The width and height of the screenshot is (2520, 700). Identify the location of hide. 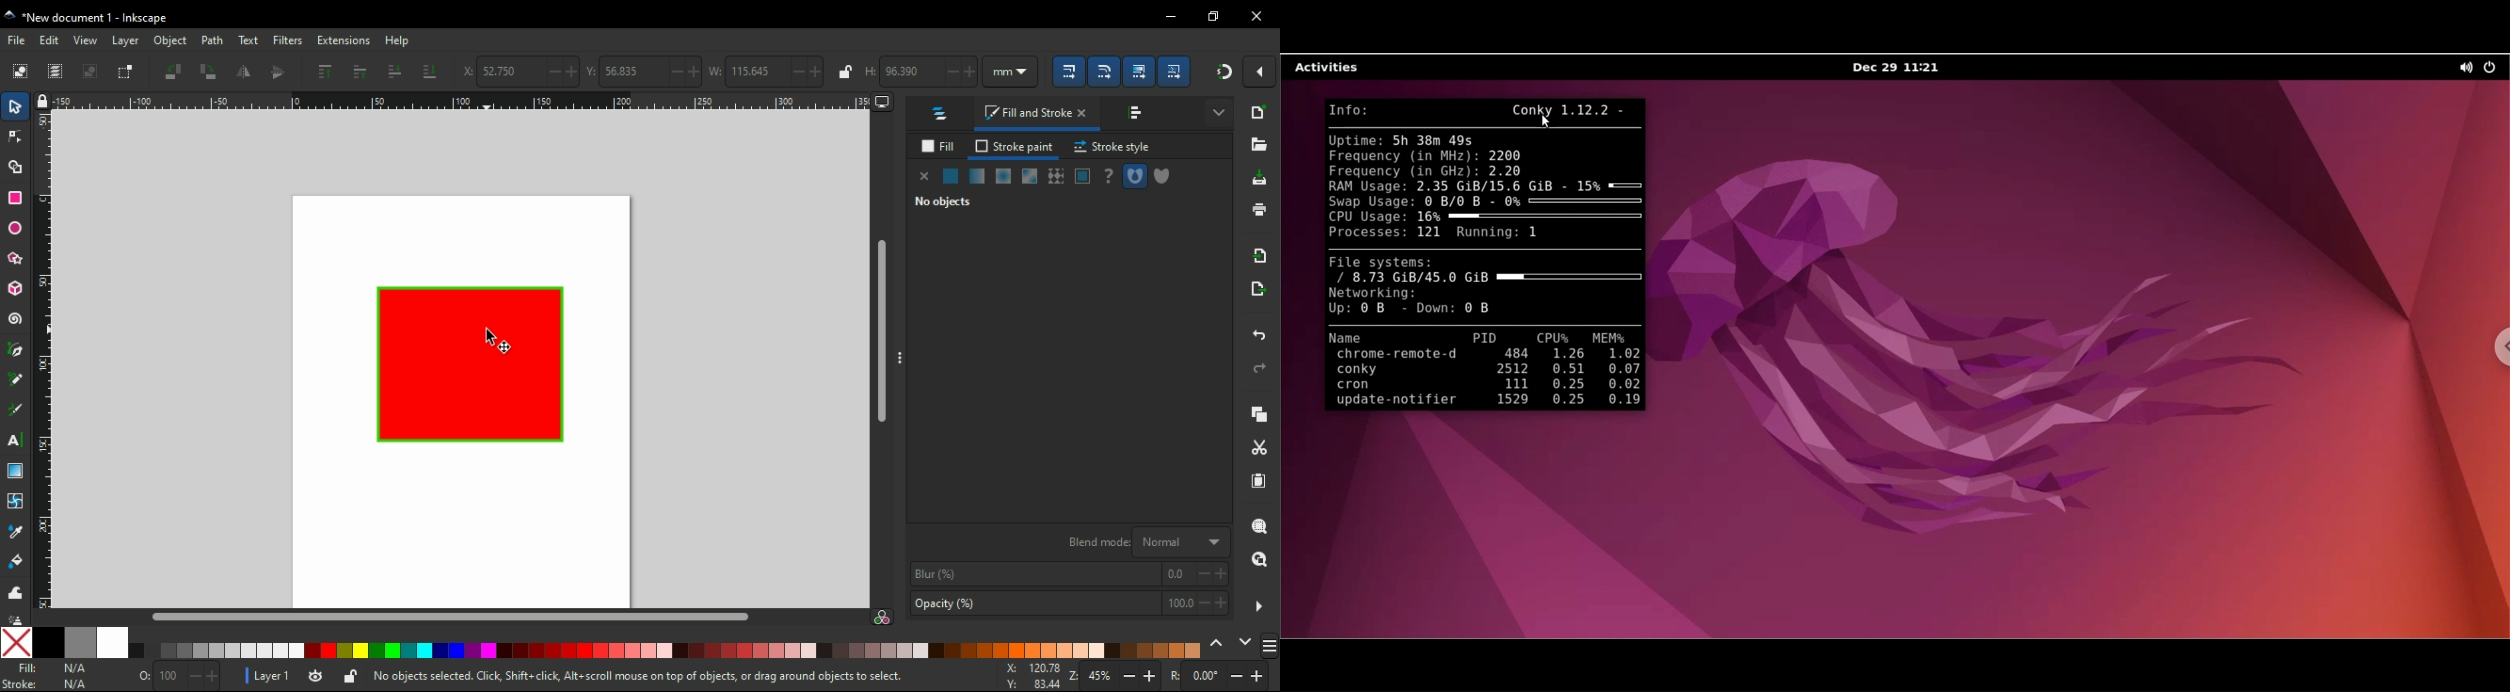
(899, 354).